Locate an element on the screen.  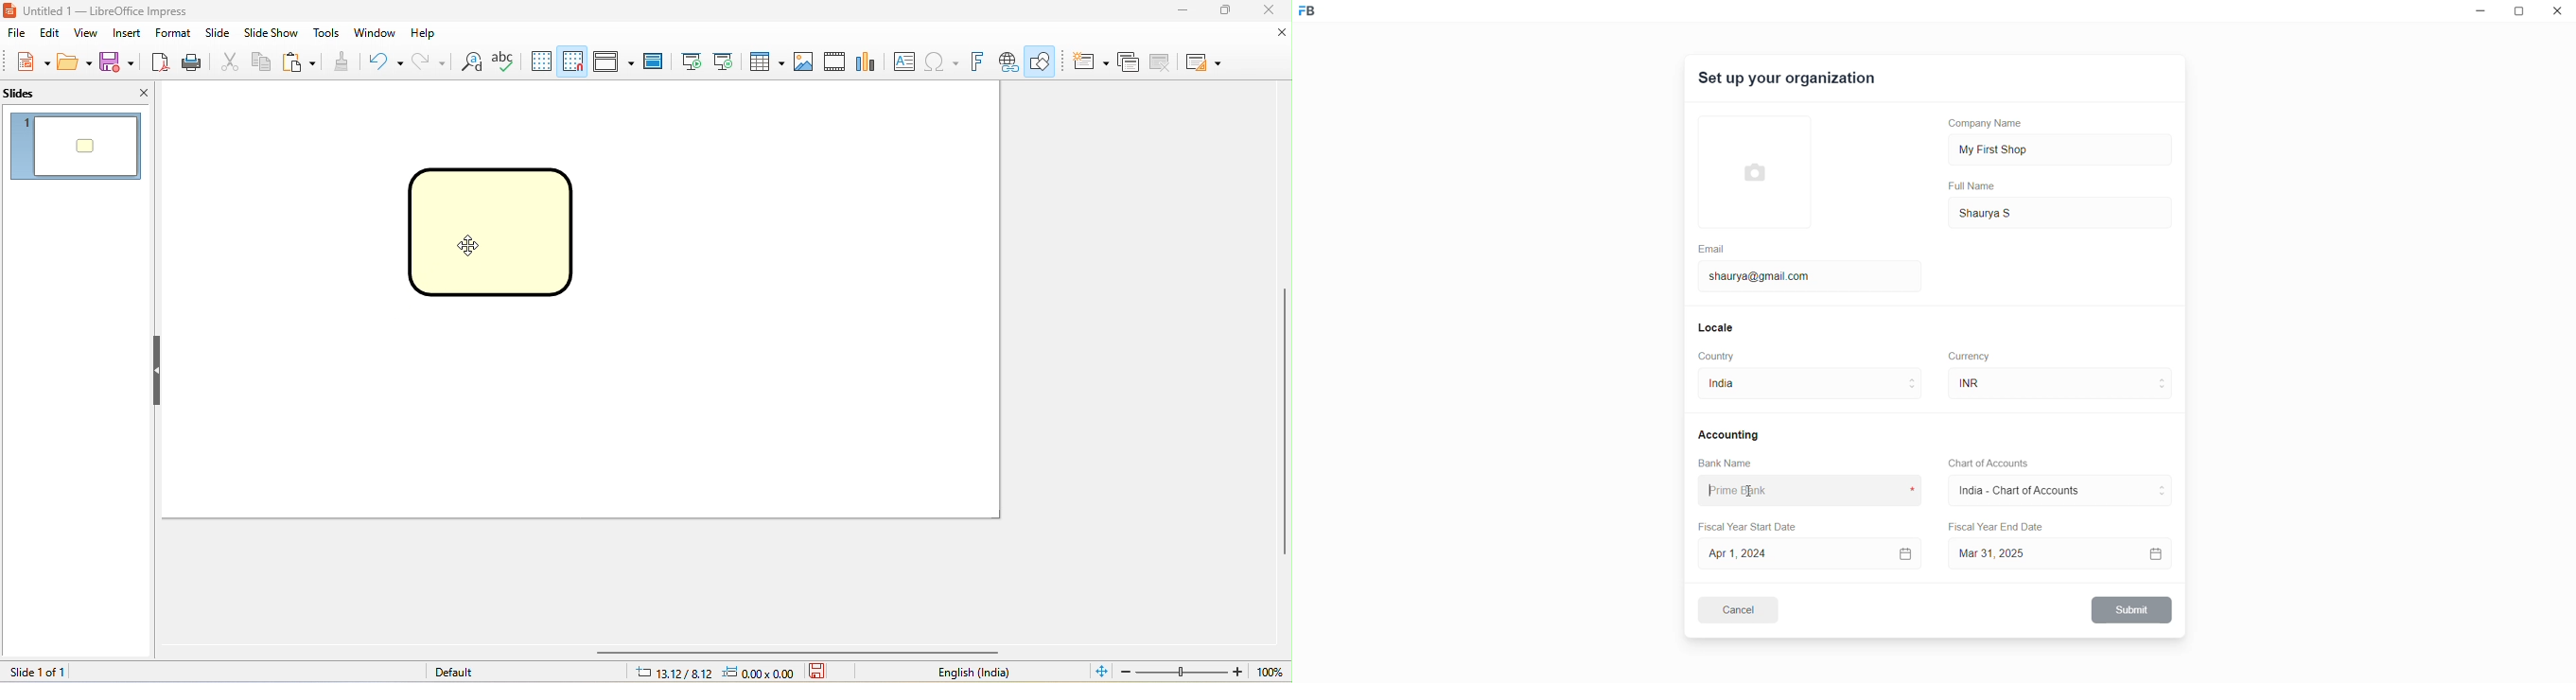
shaurya@gmail.com is located at coordinates (1764, 275).